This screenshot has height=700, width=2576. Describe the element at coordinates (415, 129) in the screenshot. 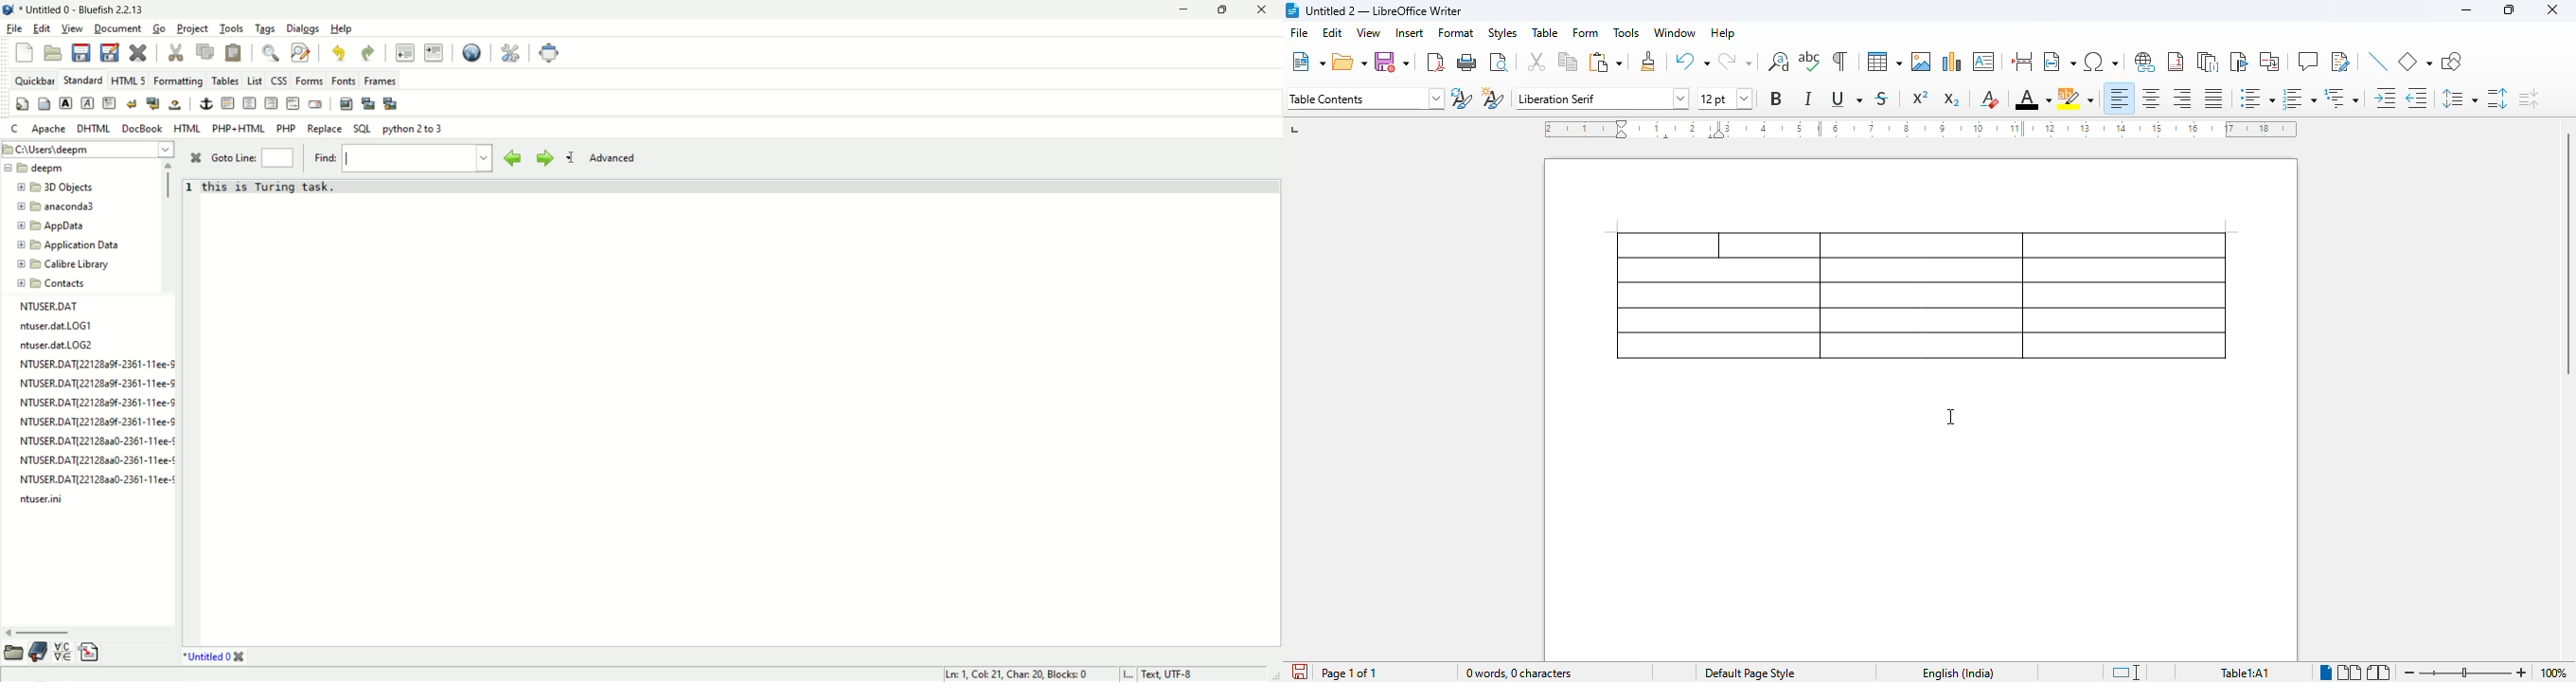

I see `python 2 to 3` at that location.